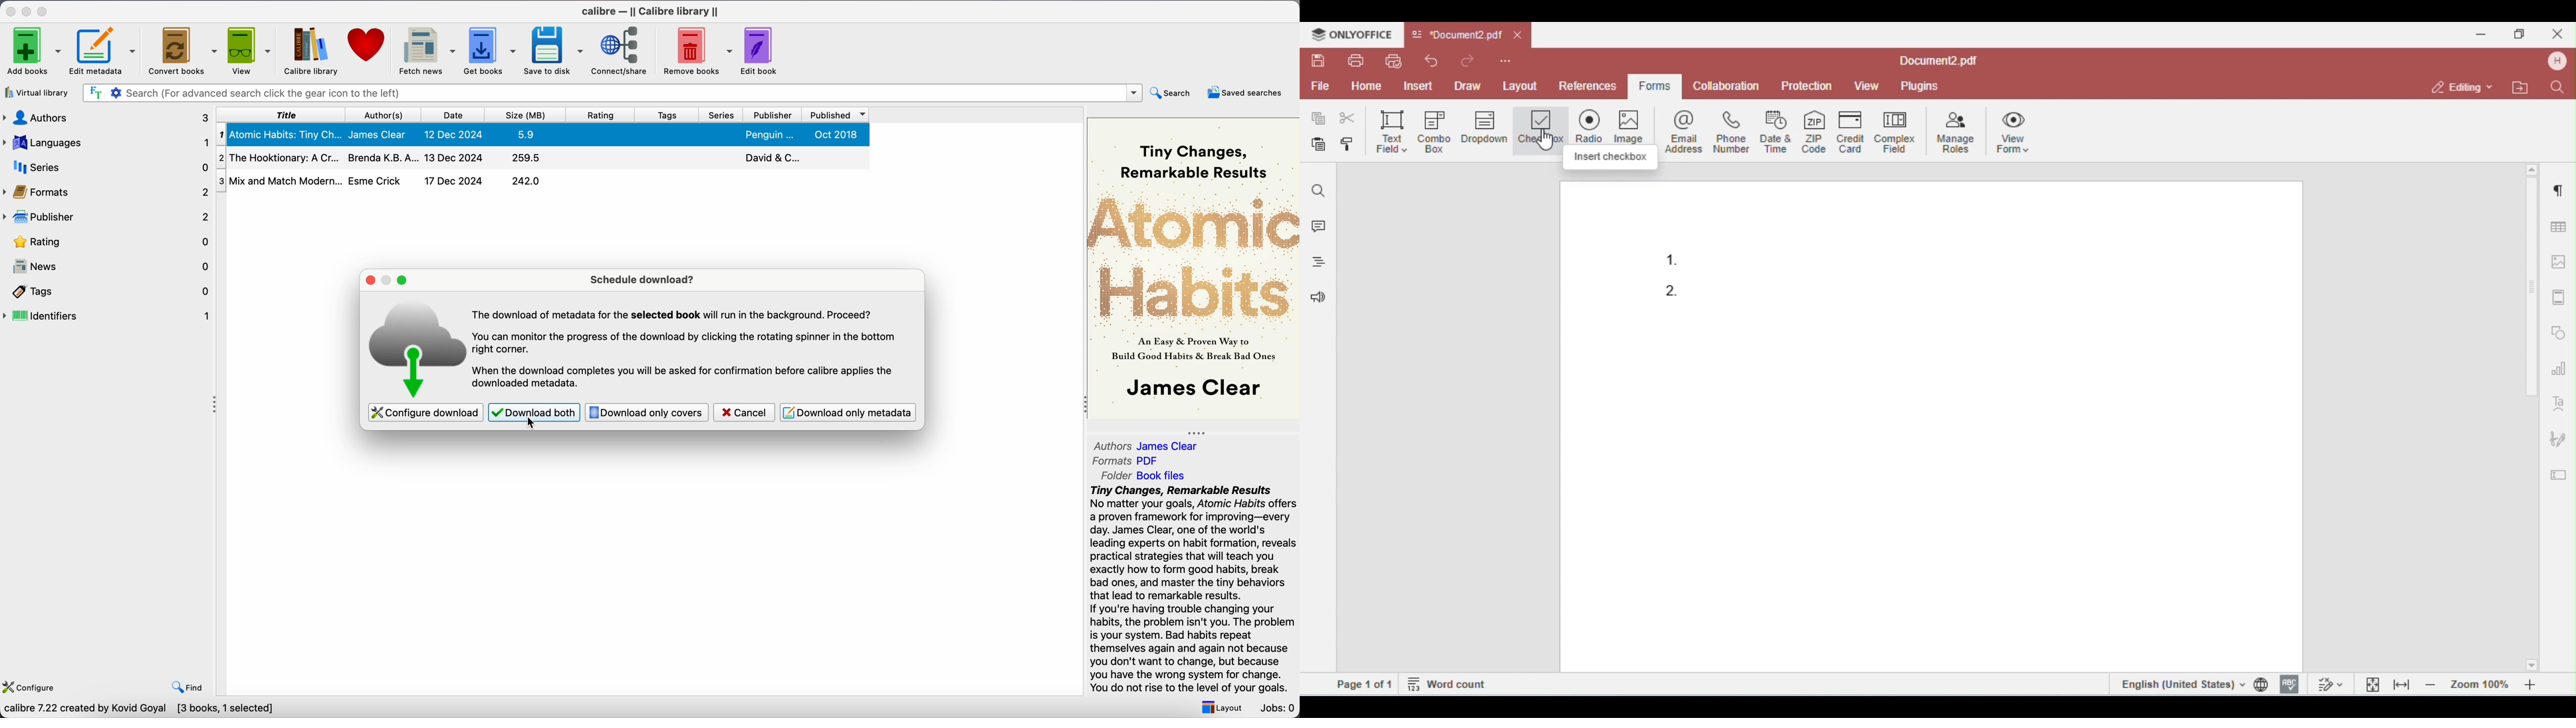 This screenshot has height=728, width=2576. Describe the element at coordinates (106, 142) in the screenshot. I see `languages` at that location.